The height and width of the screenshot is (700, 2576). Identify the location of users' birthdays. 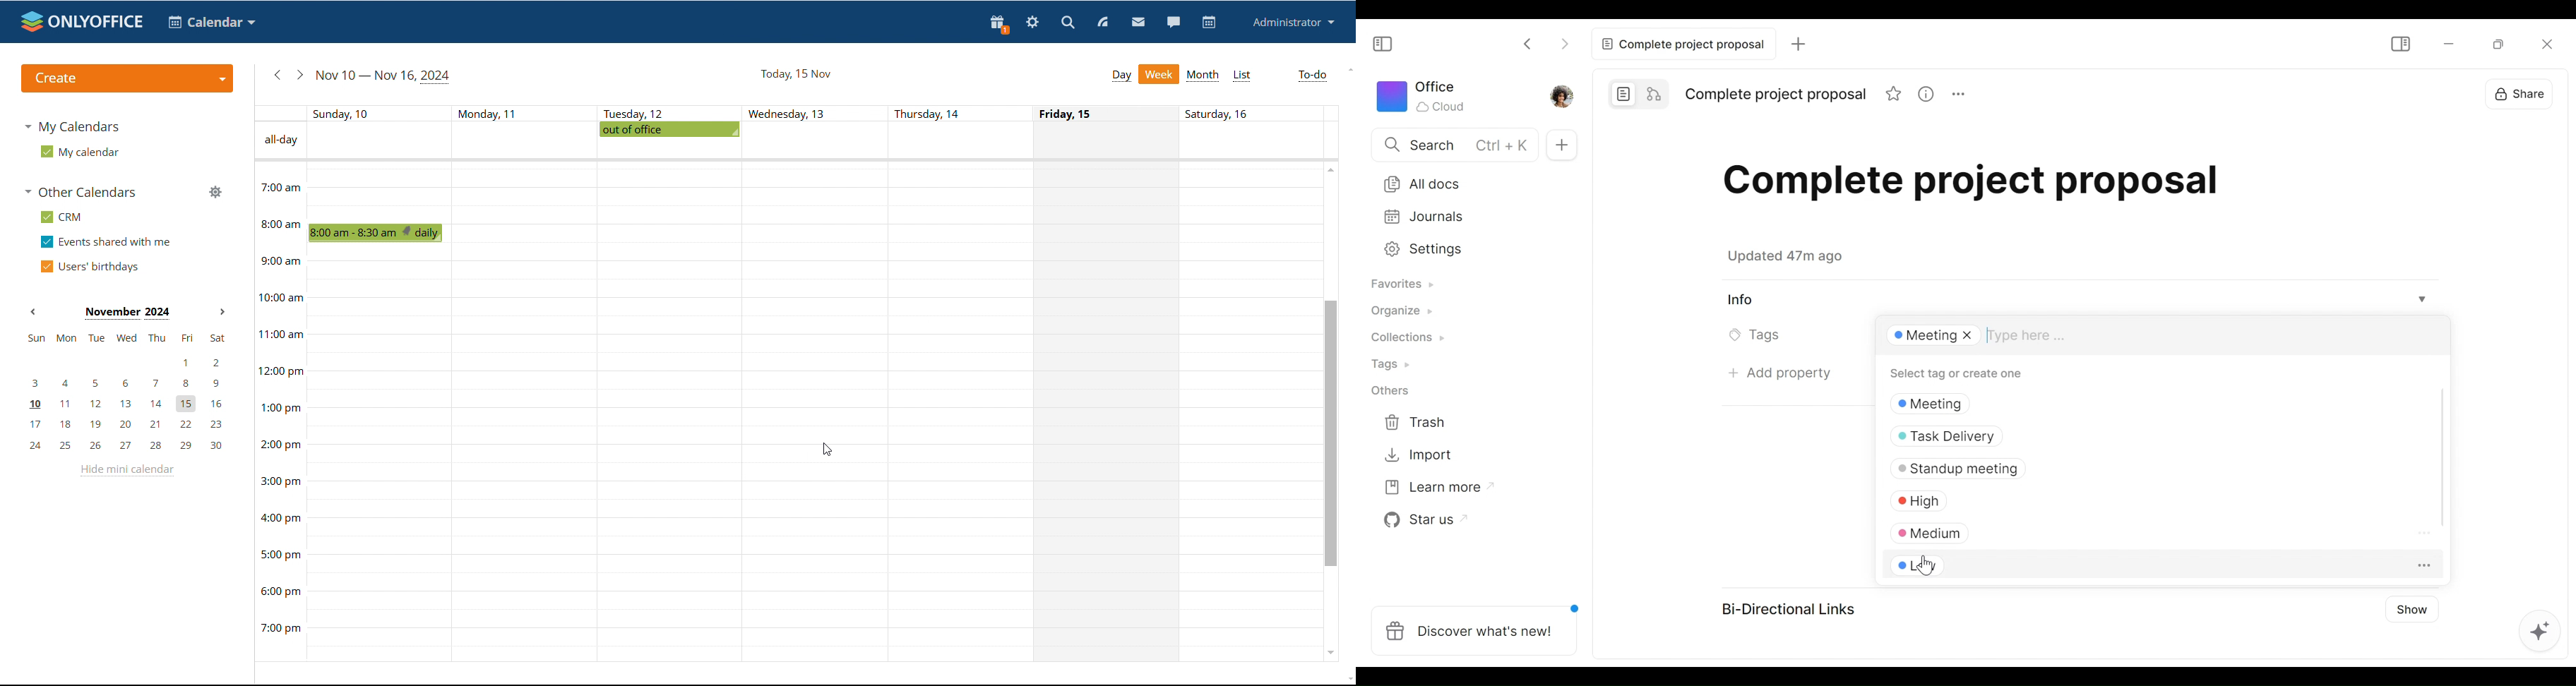
(90, 267).